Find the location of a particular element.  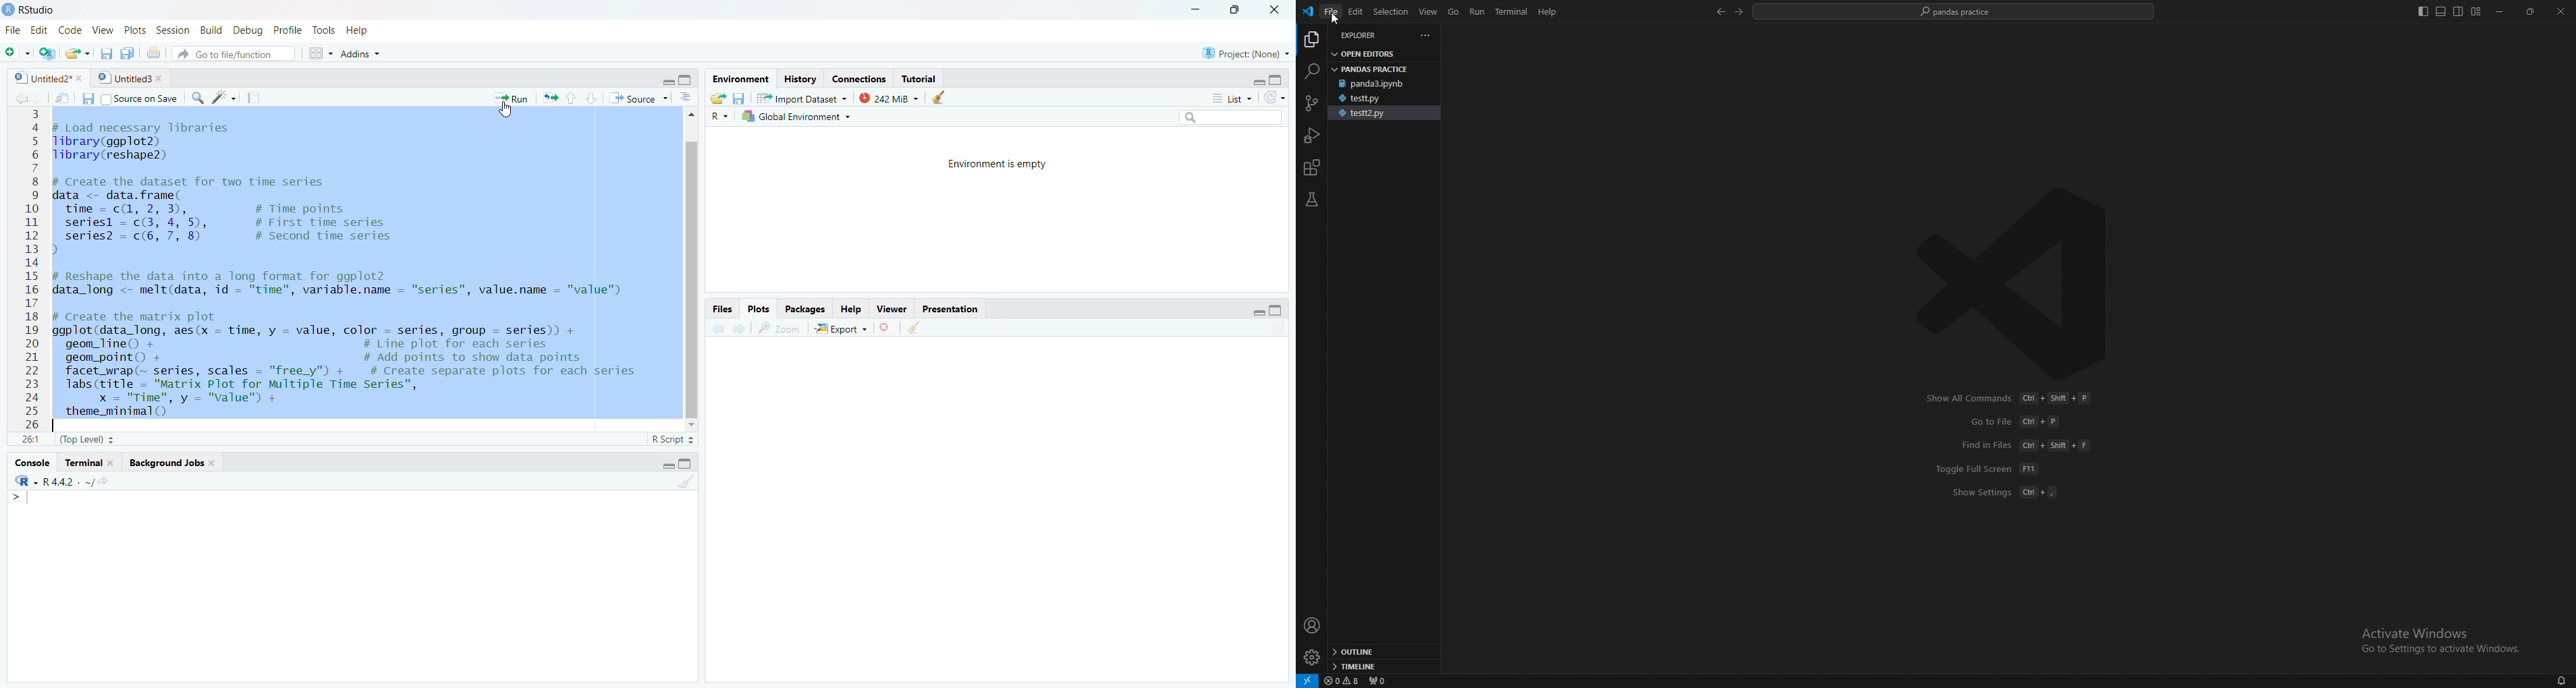

Session is located at coordinates (172, 30).